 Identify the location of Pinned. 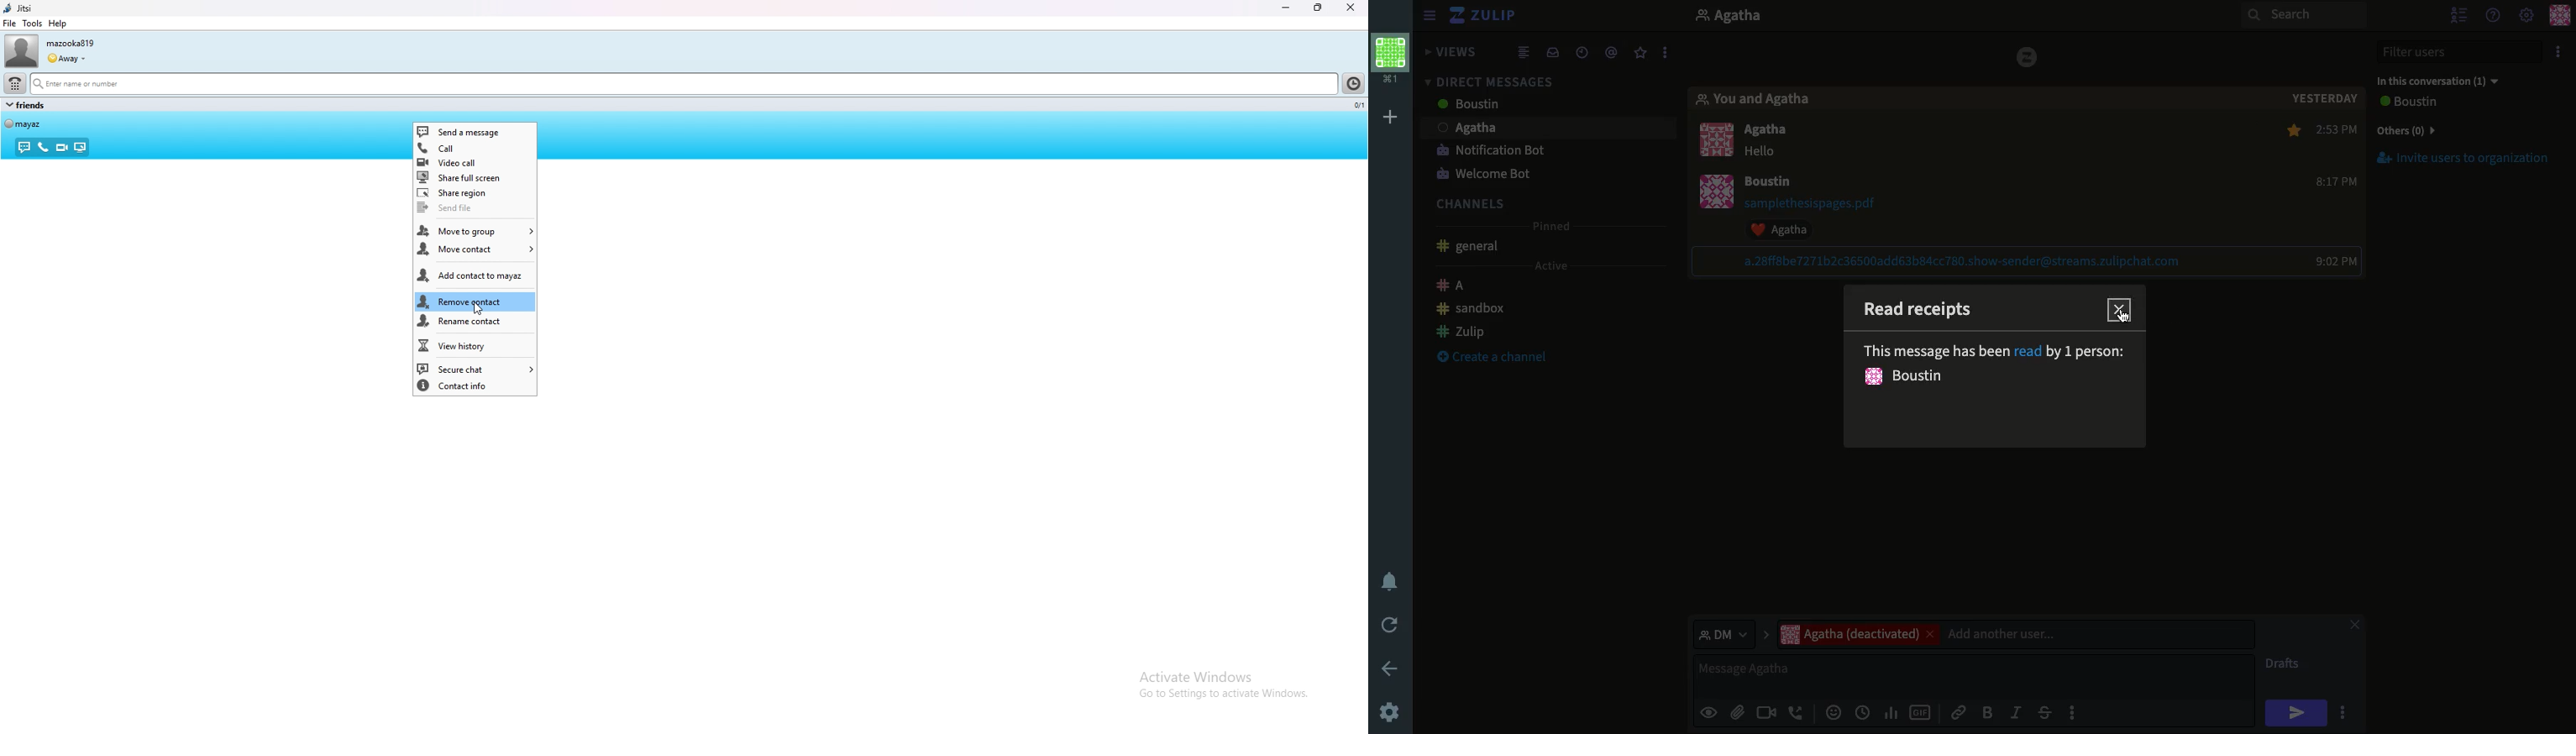
(1556, 227).